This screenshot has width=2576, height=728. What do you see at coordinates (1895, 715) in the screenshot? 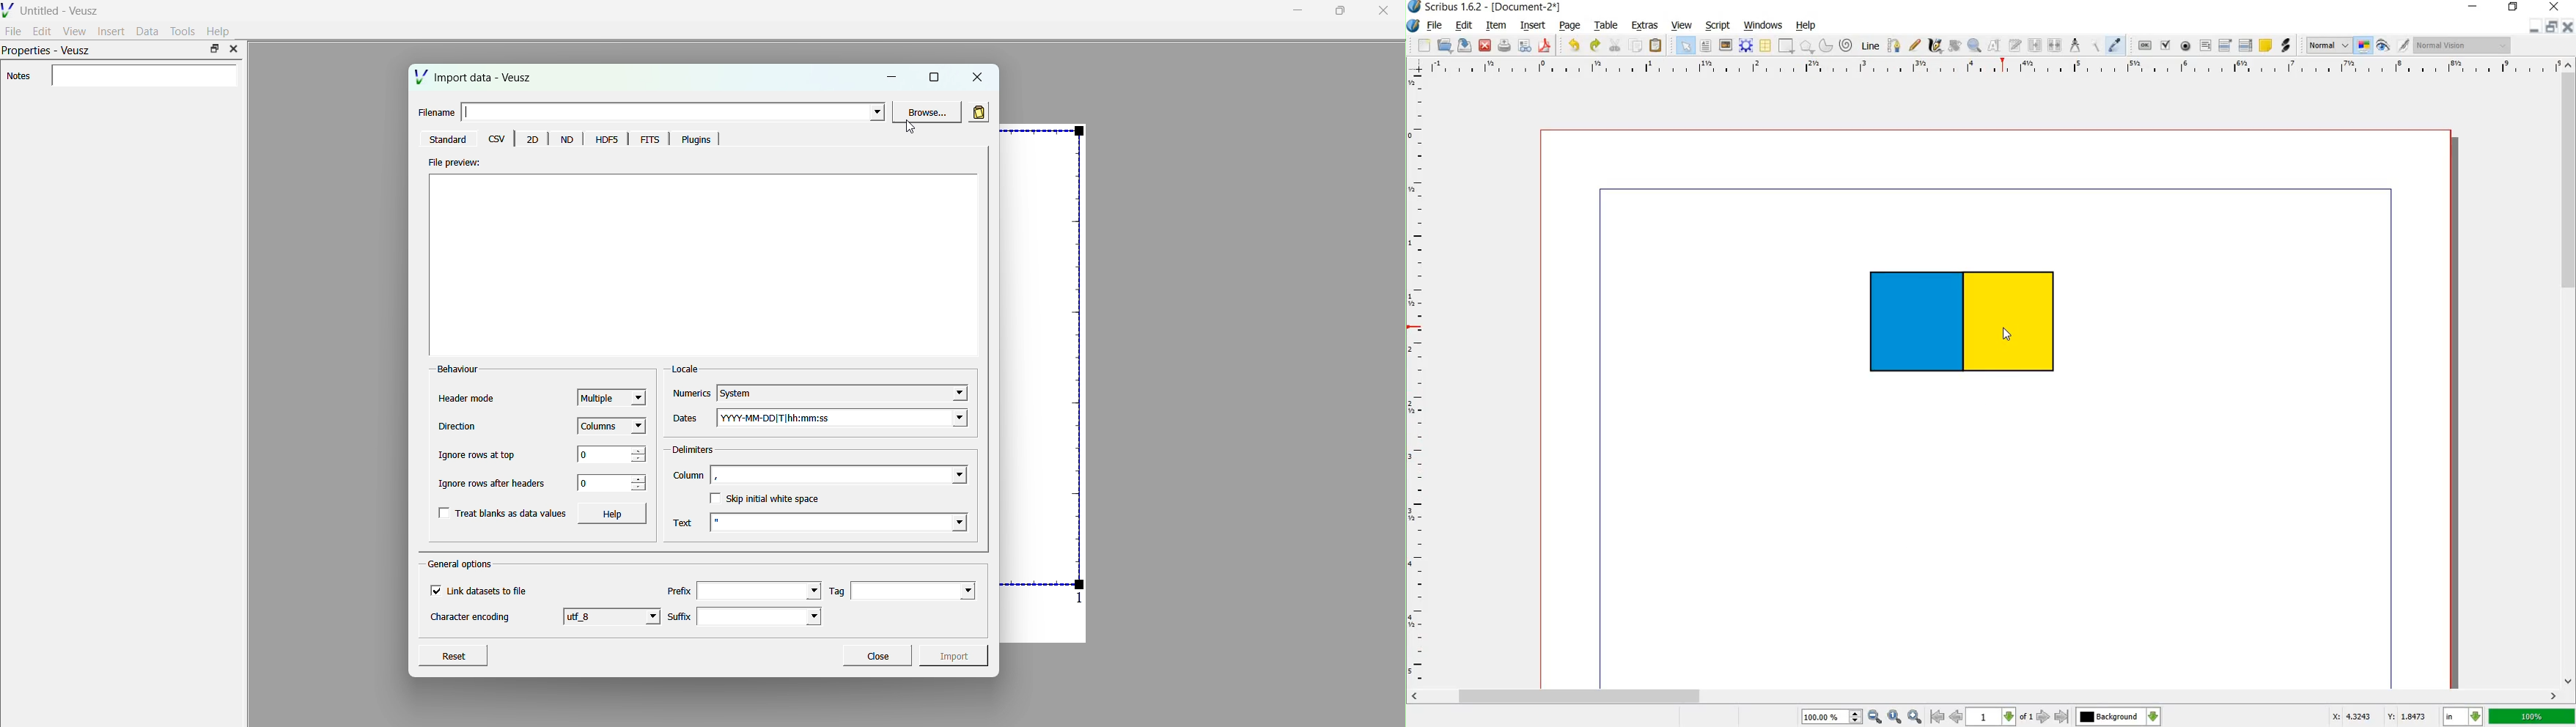
I see `zoom to` at bounding box center [1895, 715].